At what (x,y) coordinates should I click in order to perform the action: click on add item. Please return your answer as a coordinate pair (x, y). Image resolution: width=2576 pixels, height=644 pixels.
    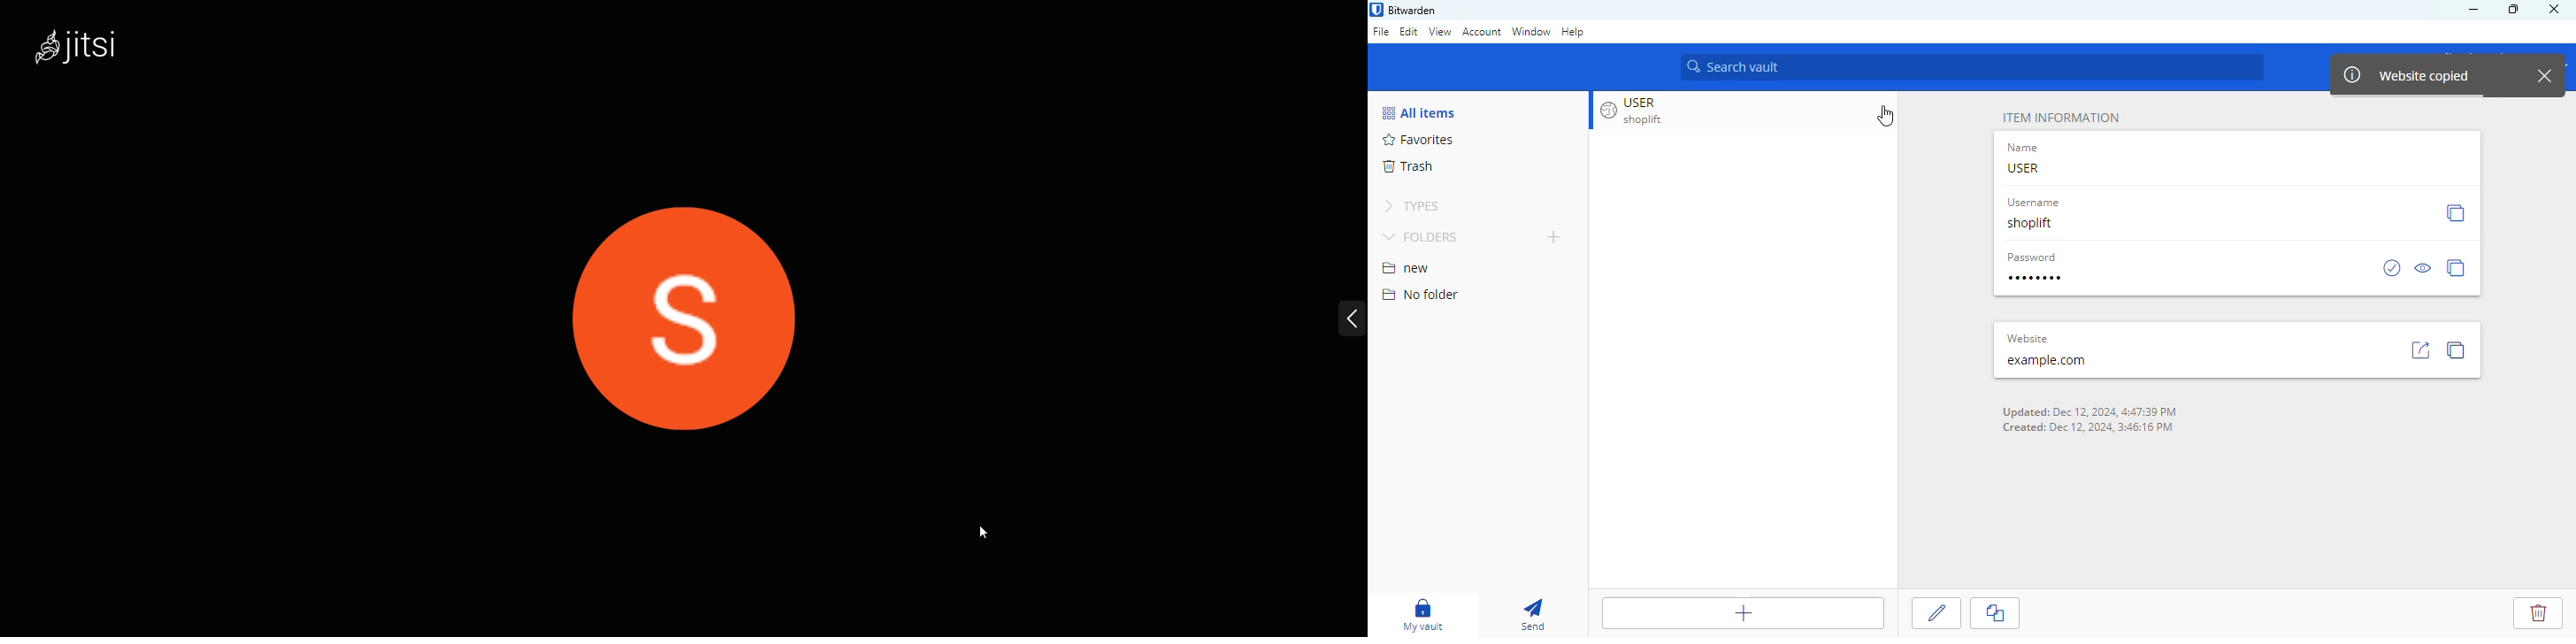
    Looking at the image, I should click on (1742, 612).